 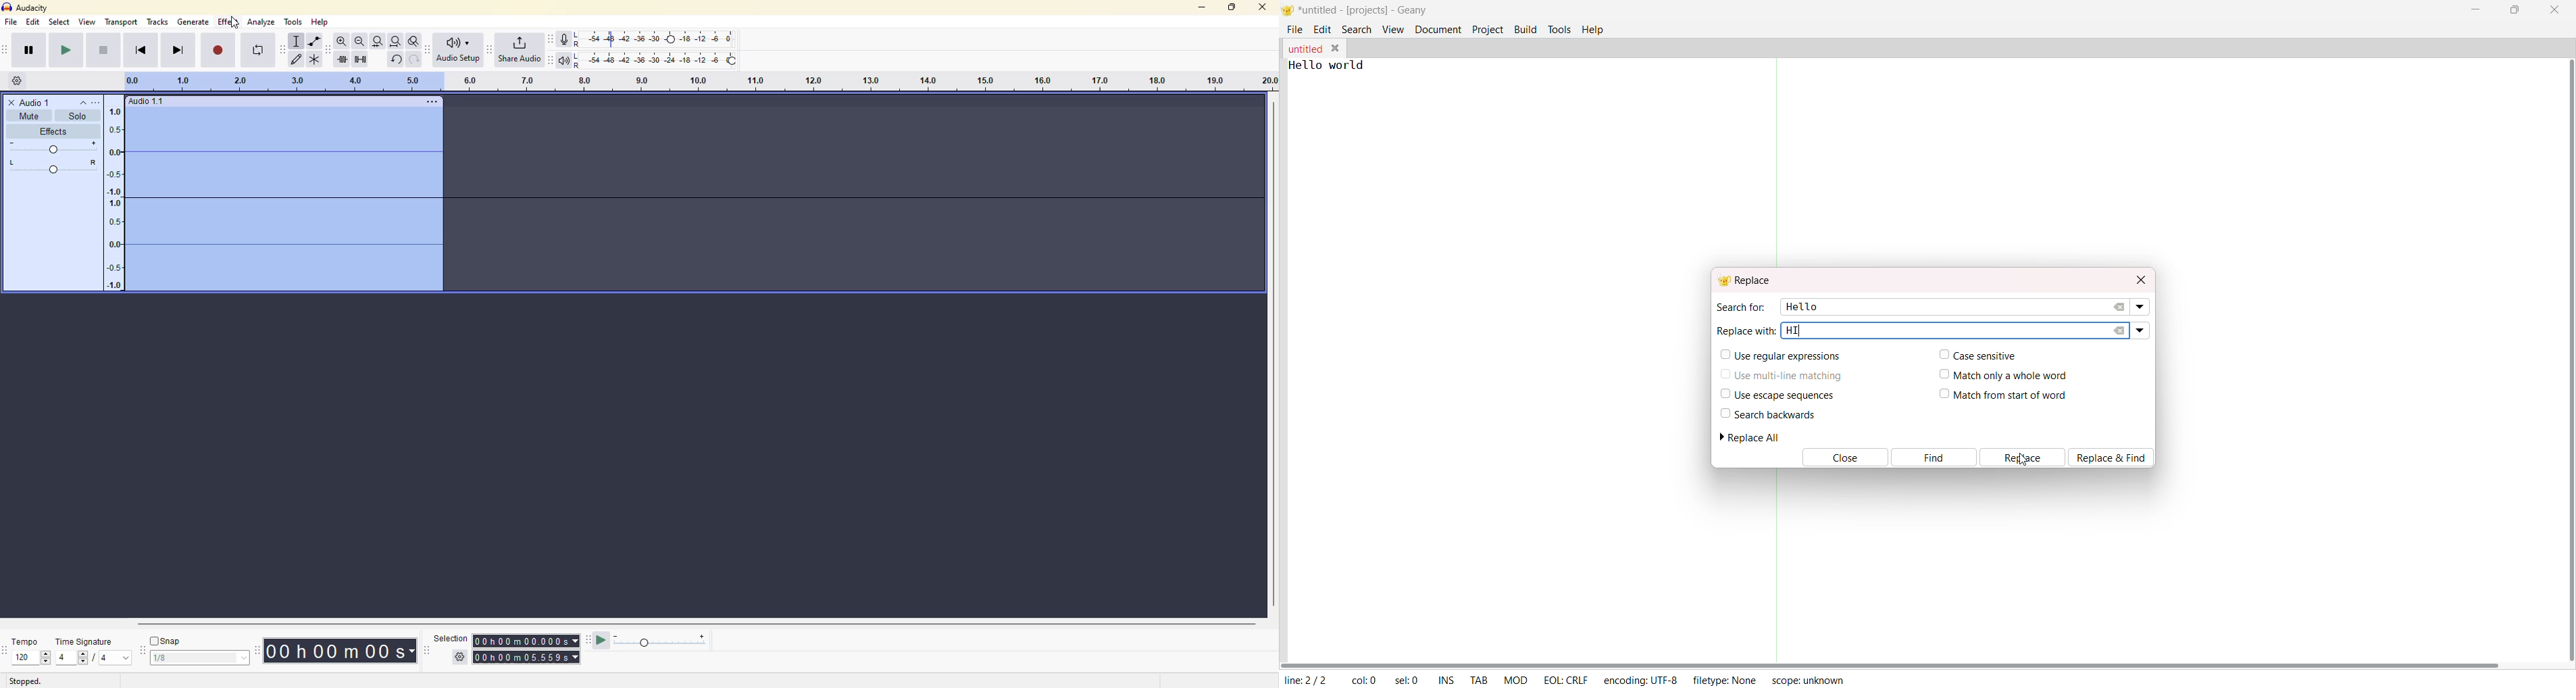 I want to click on gennerate, so click(x=193, y=21).